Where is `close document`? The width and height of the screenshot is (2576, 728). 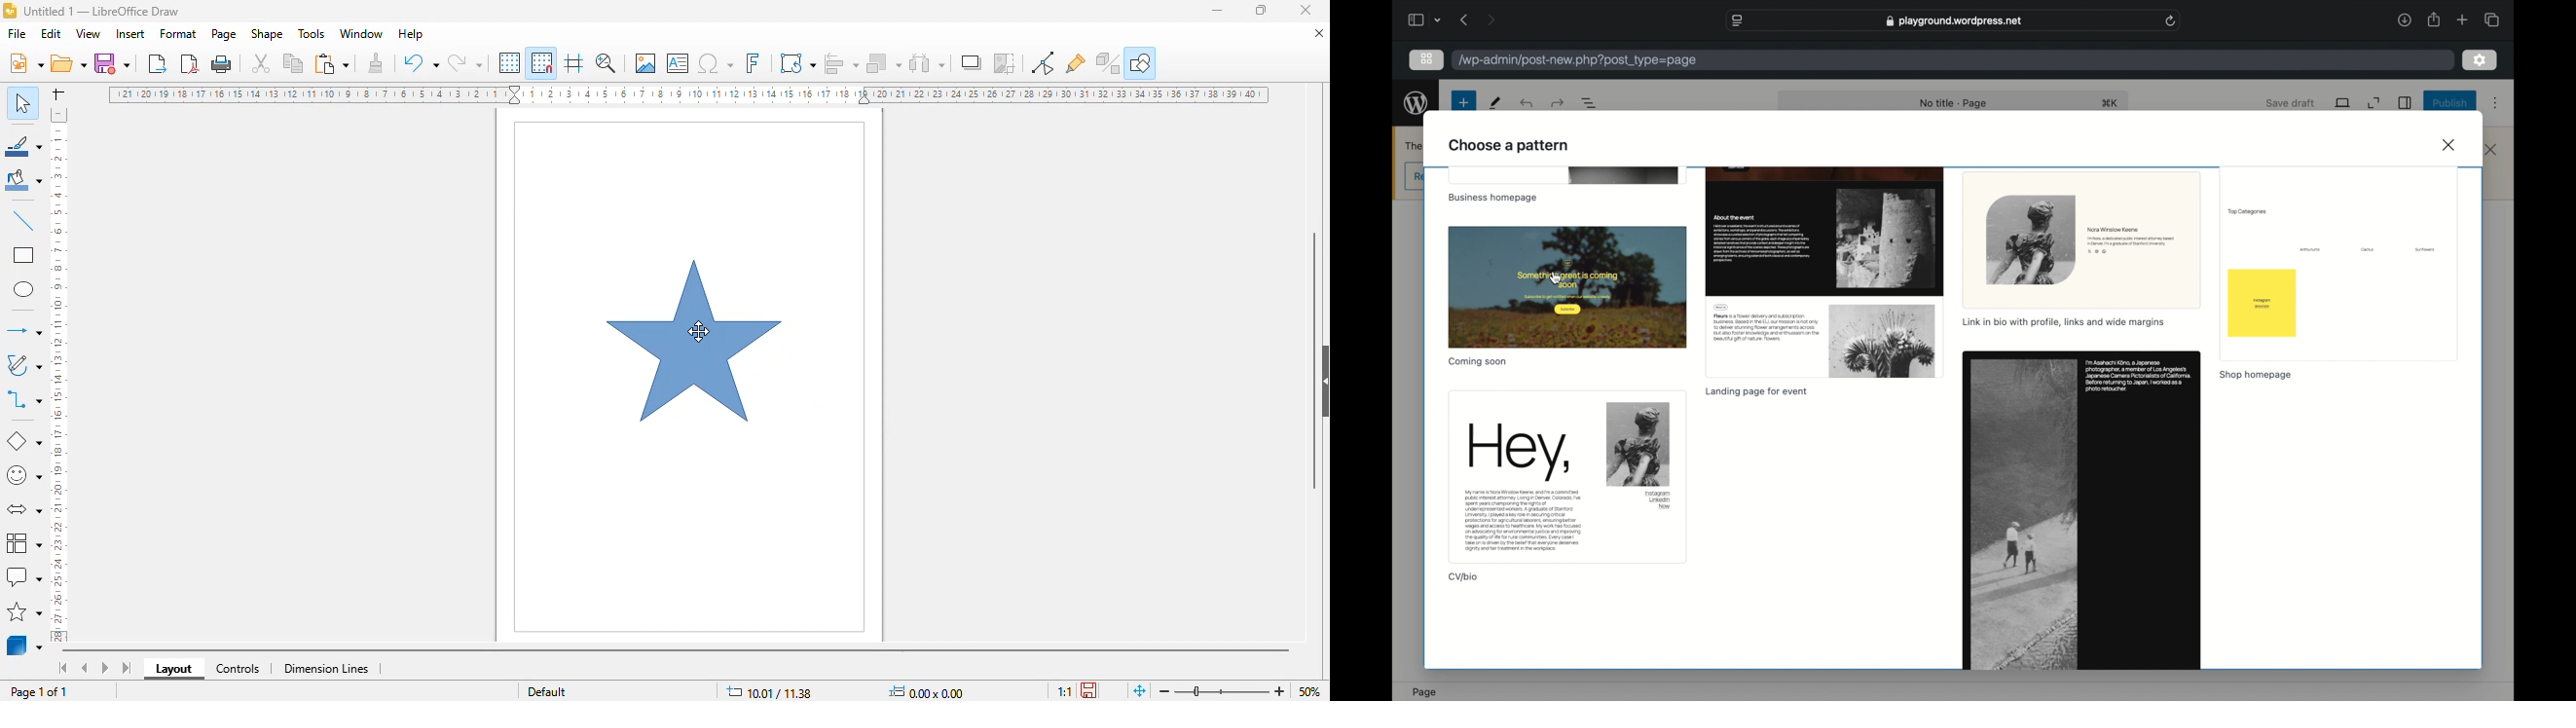 close document is located at coordinates (1316, 32).